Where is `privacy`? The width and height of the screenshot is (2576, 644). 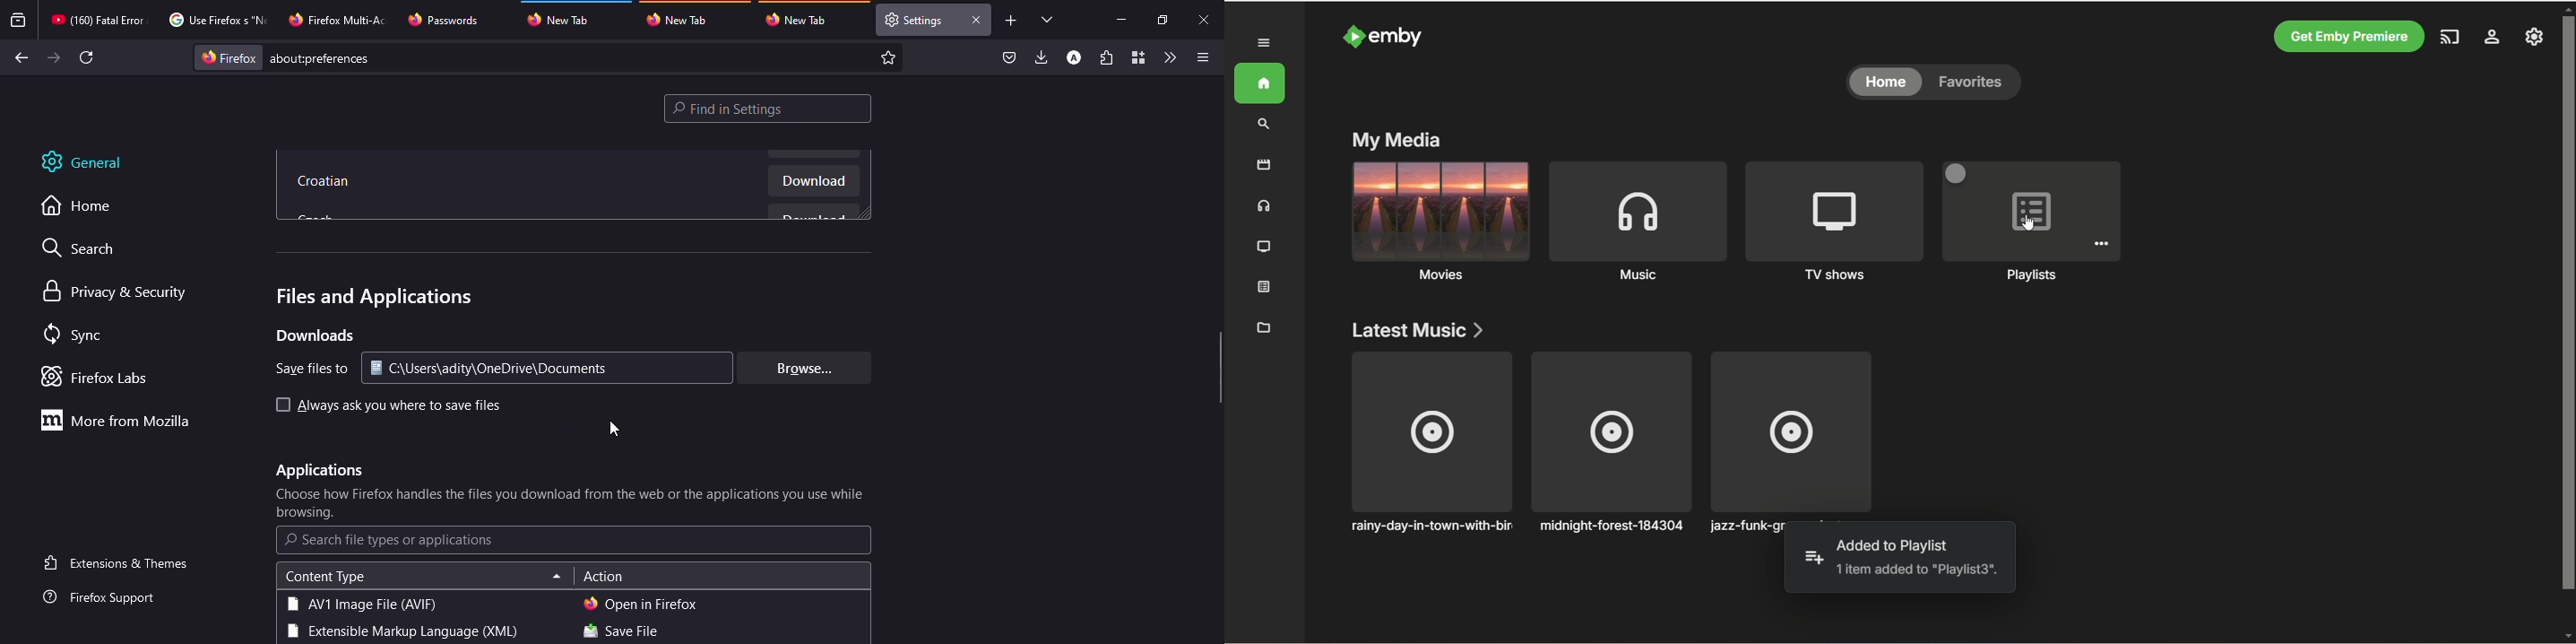 privacy is located at coordinates (117, 292).